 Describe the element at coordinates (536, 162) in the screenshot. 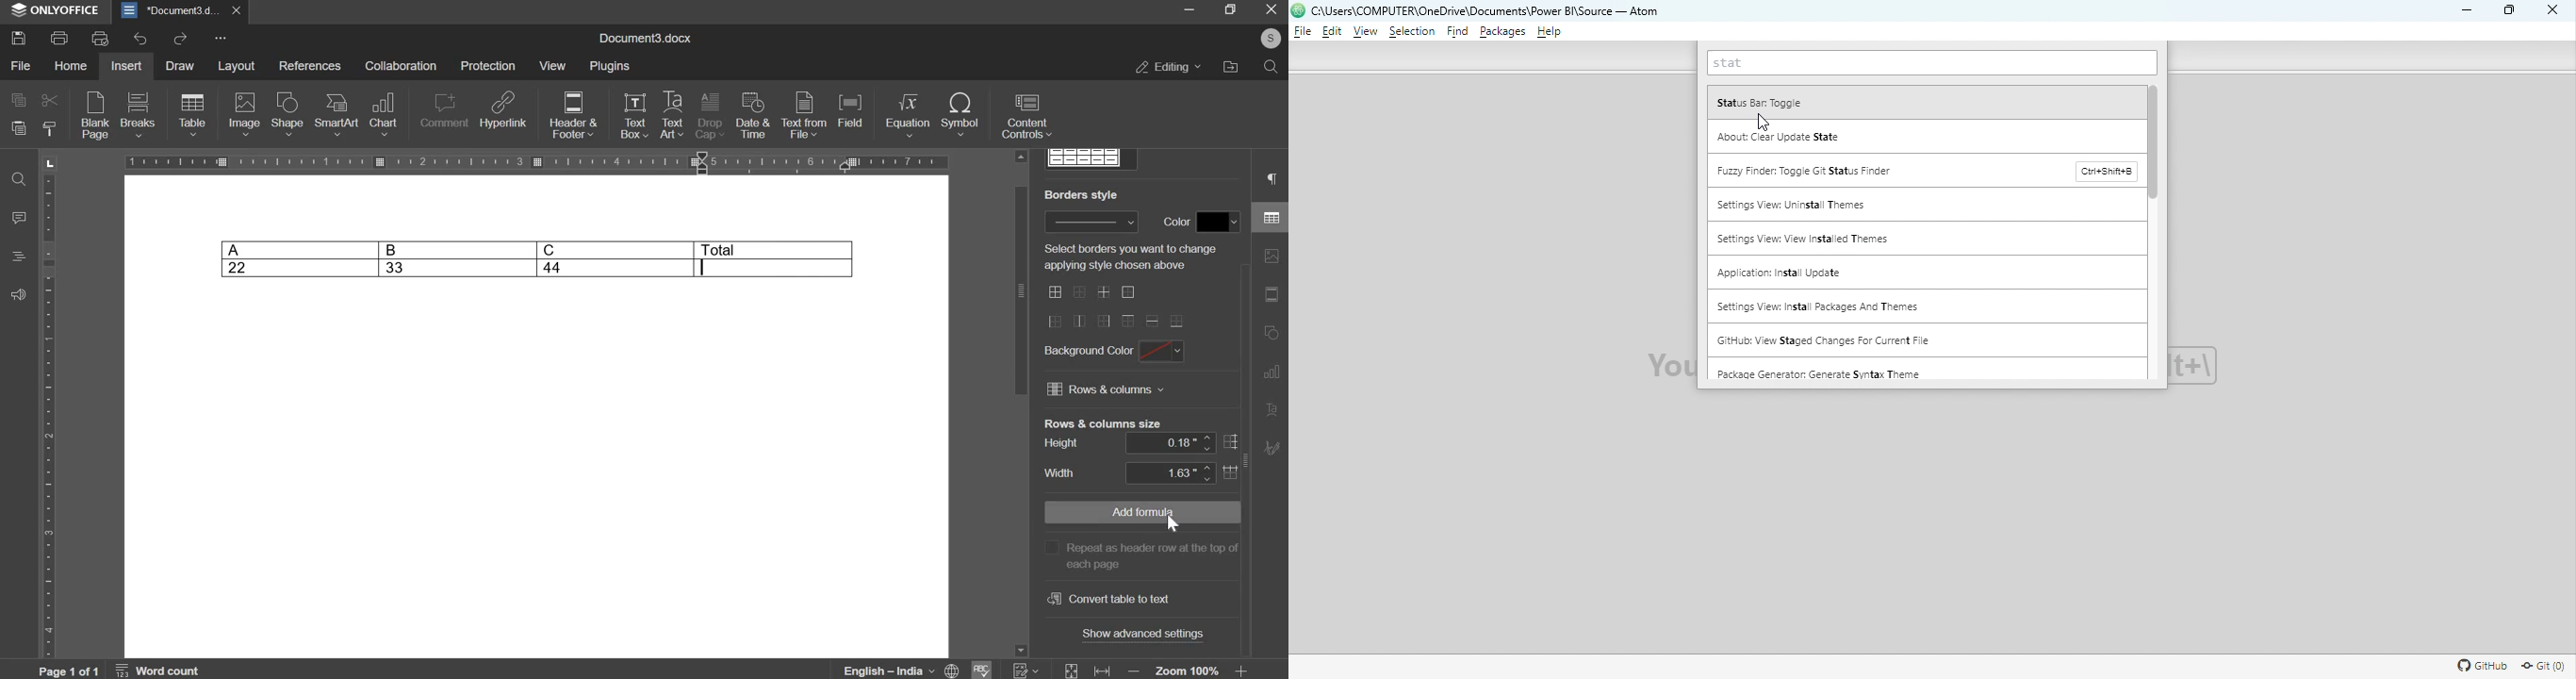

I see `Ruler` at that location.